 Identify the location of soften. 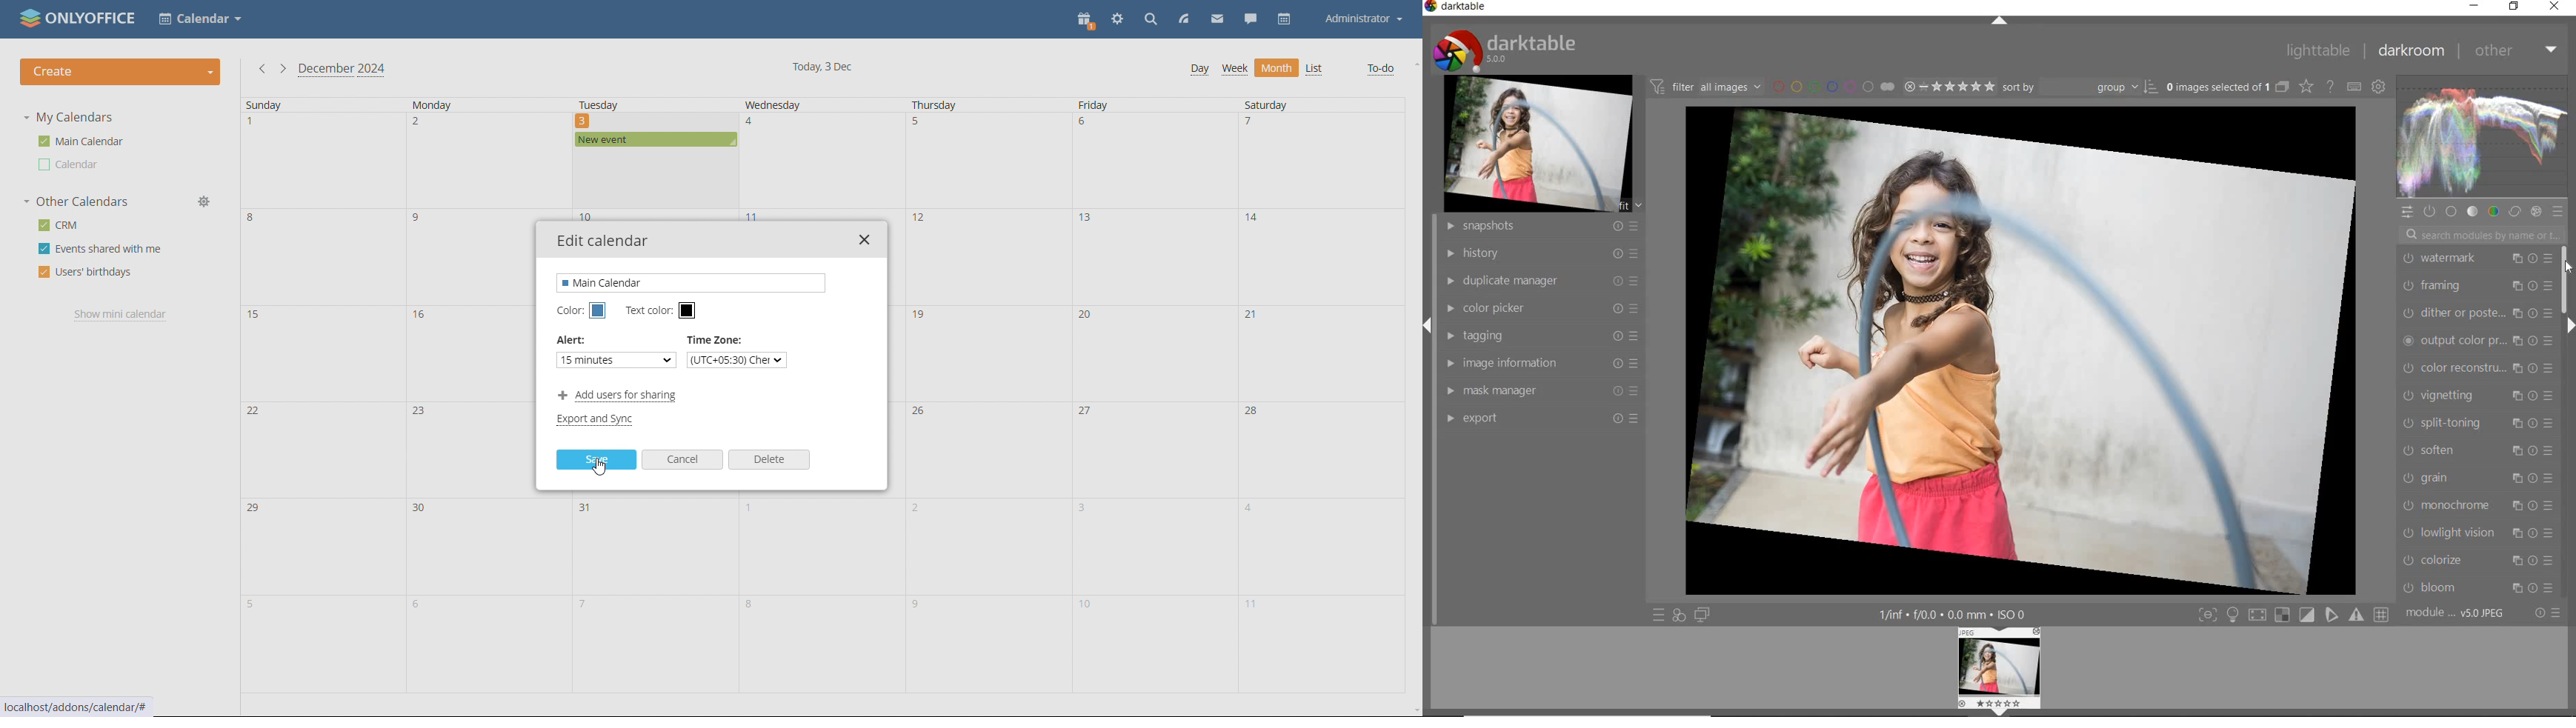
(2476, 450).